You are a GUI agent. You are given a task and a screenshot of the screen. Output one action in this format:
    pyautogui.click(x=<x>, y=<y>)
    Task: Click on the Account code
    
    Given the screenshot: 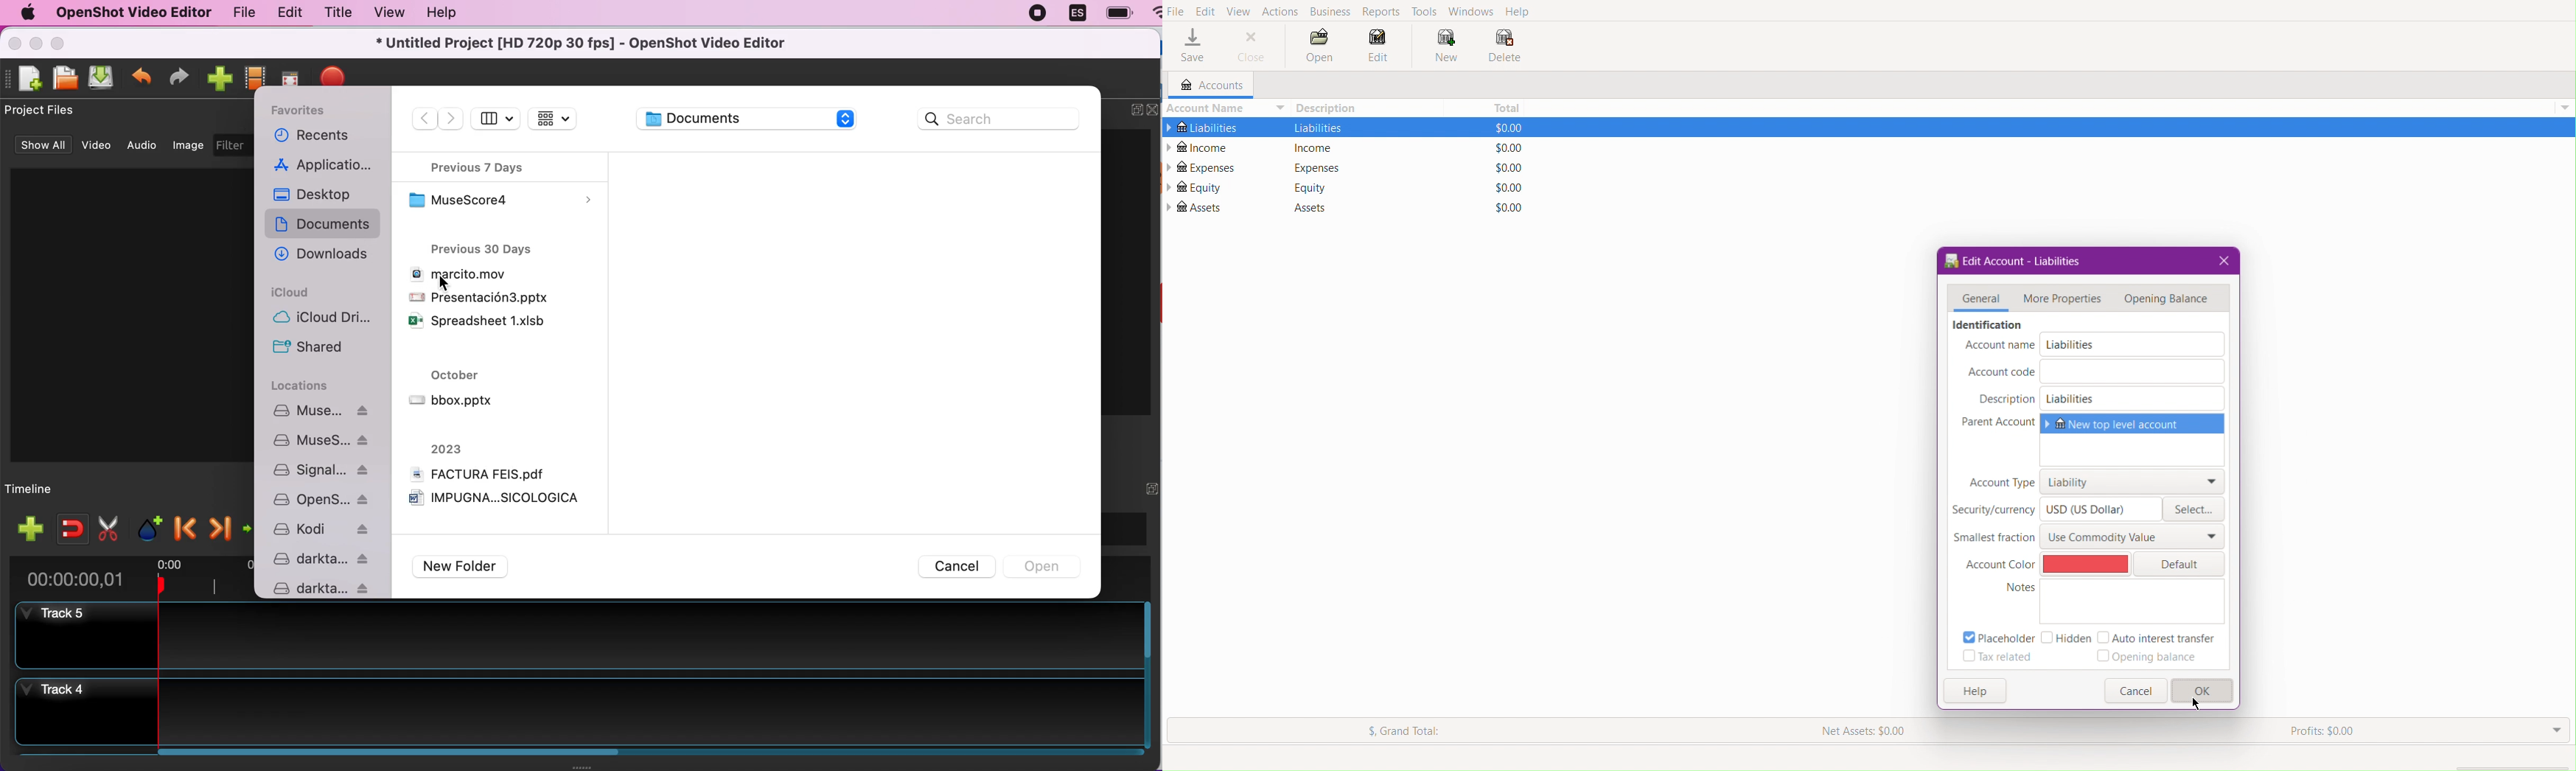 What is the action you would take?
    pyautogui.click(x=2001, y=371)
    